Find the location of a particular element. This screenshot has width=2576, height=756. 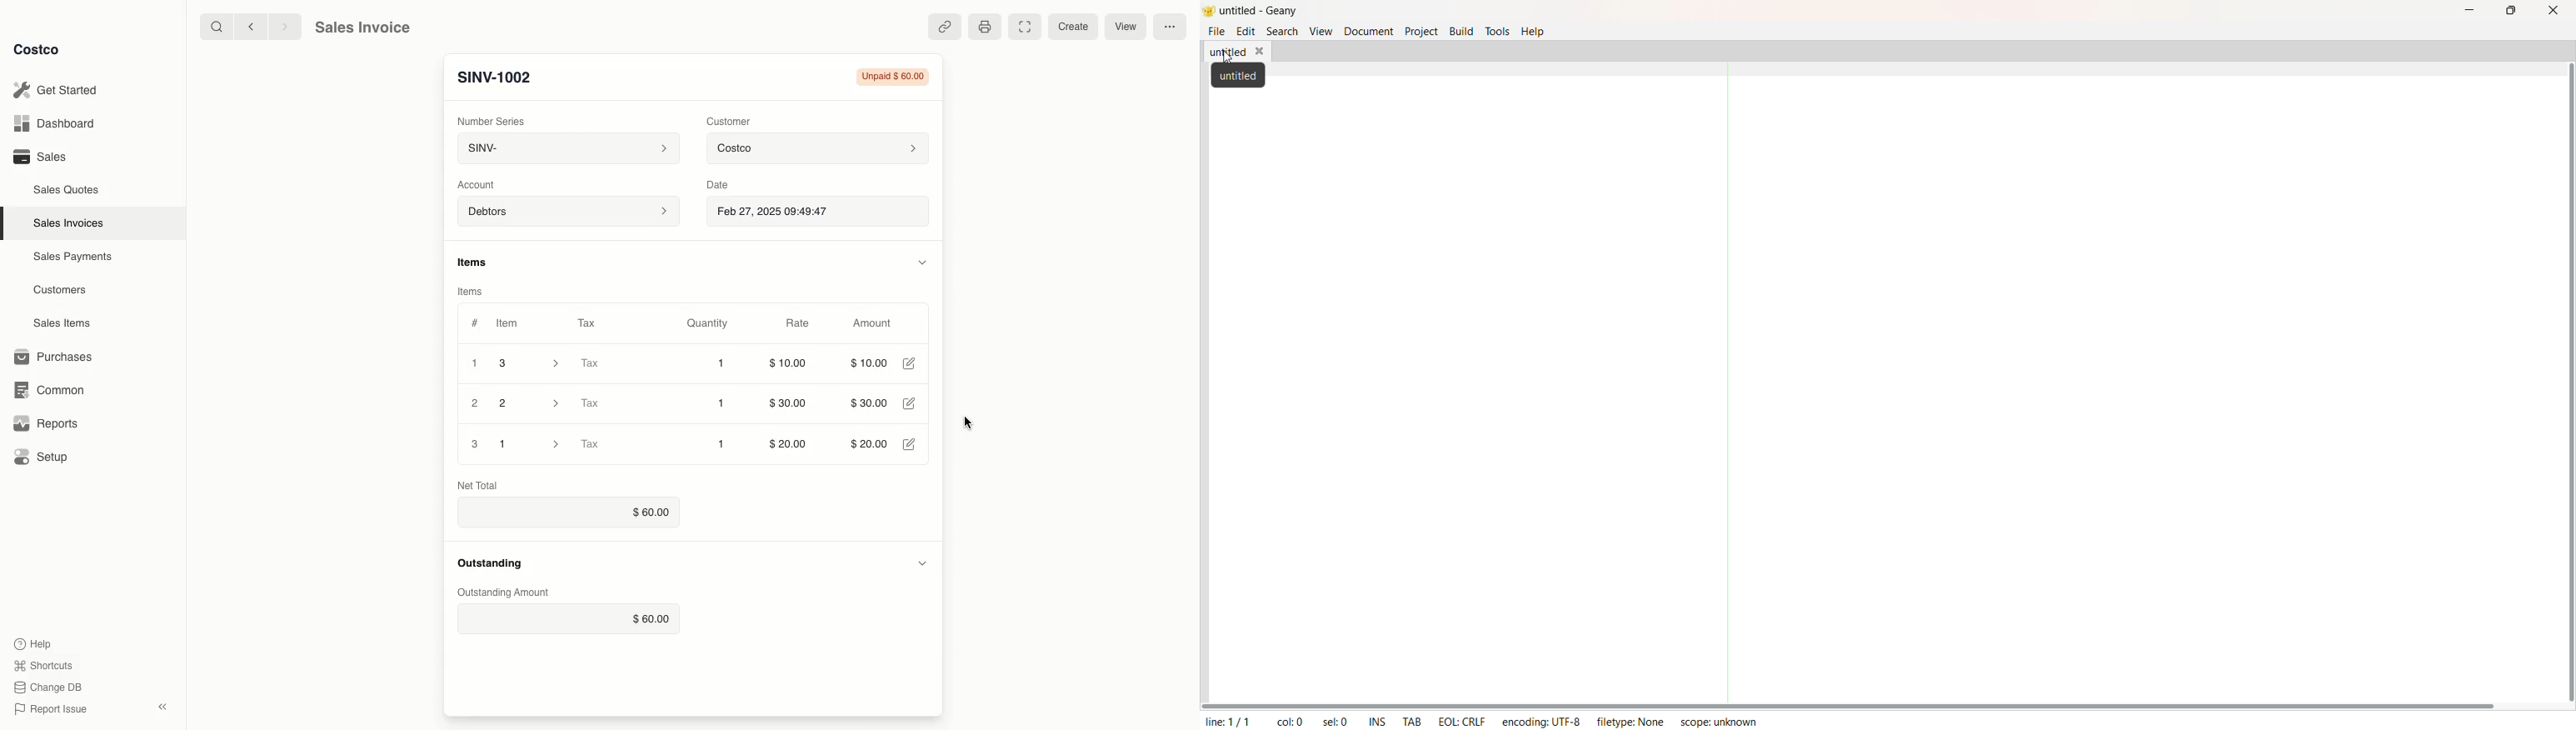

Costco is located at coordinates (37, 50).